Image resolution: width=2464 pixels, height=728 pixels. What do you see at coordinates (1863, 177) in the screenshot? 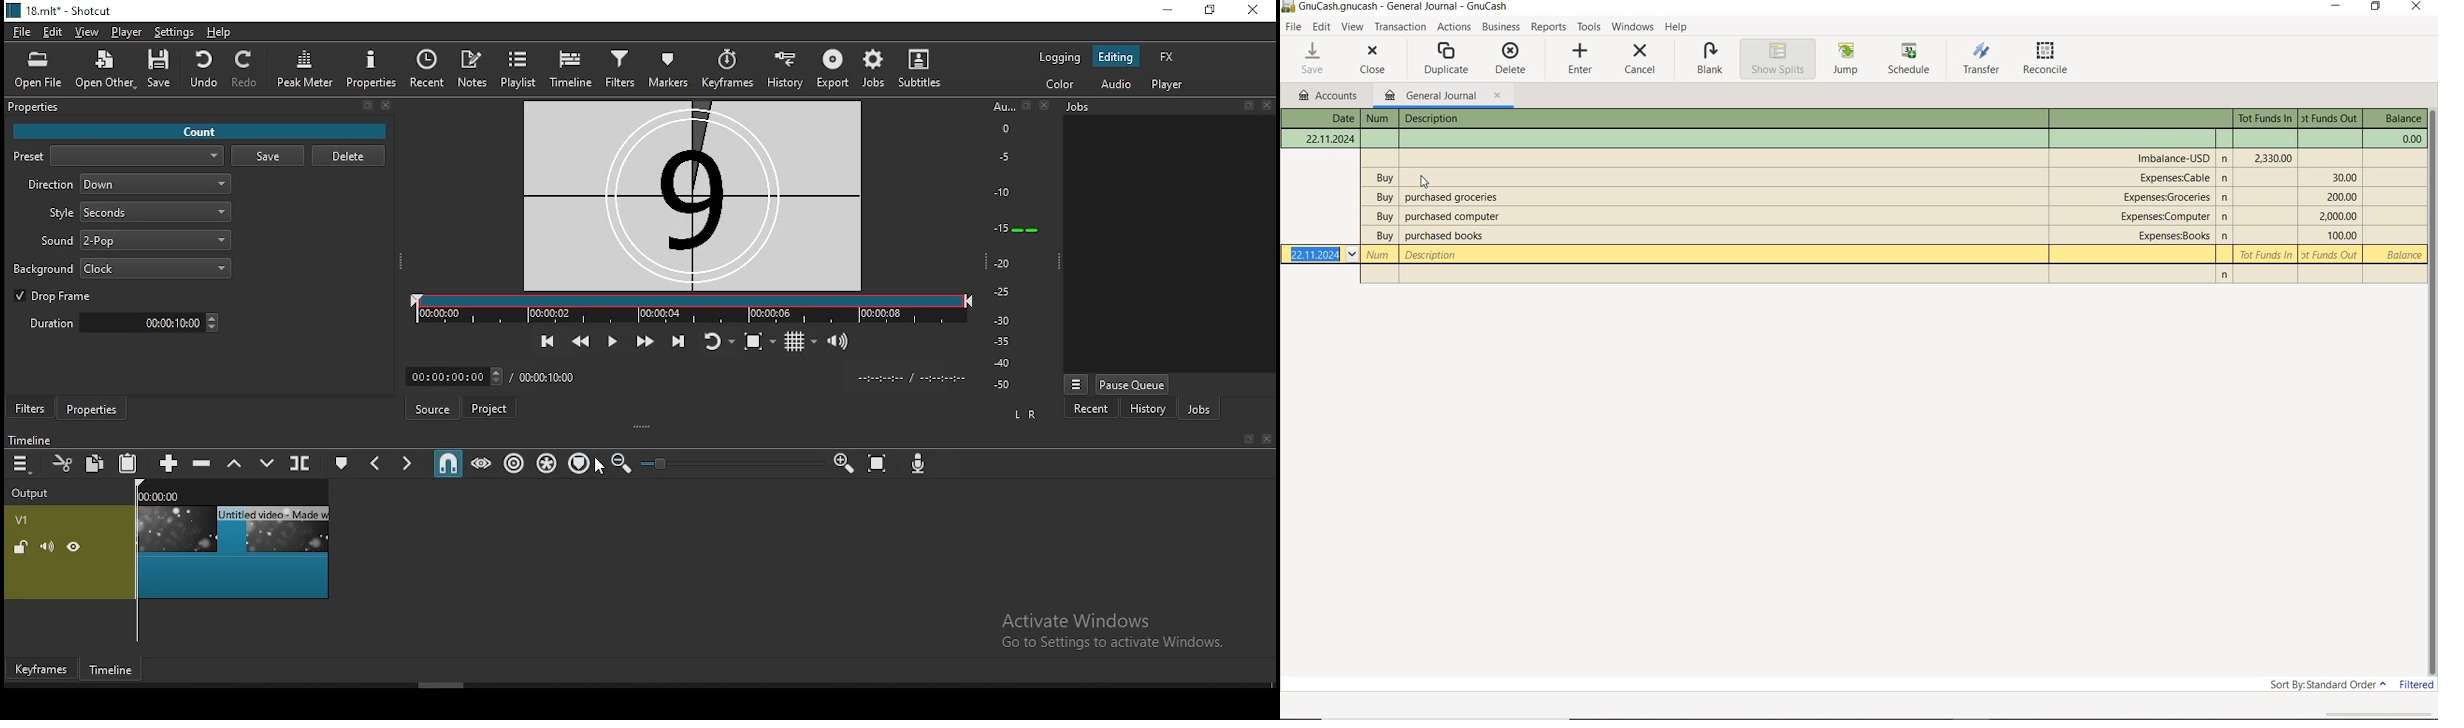
I see `Text` at bounding box center [1863, 177].